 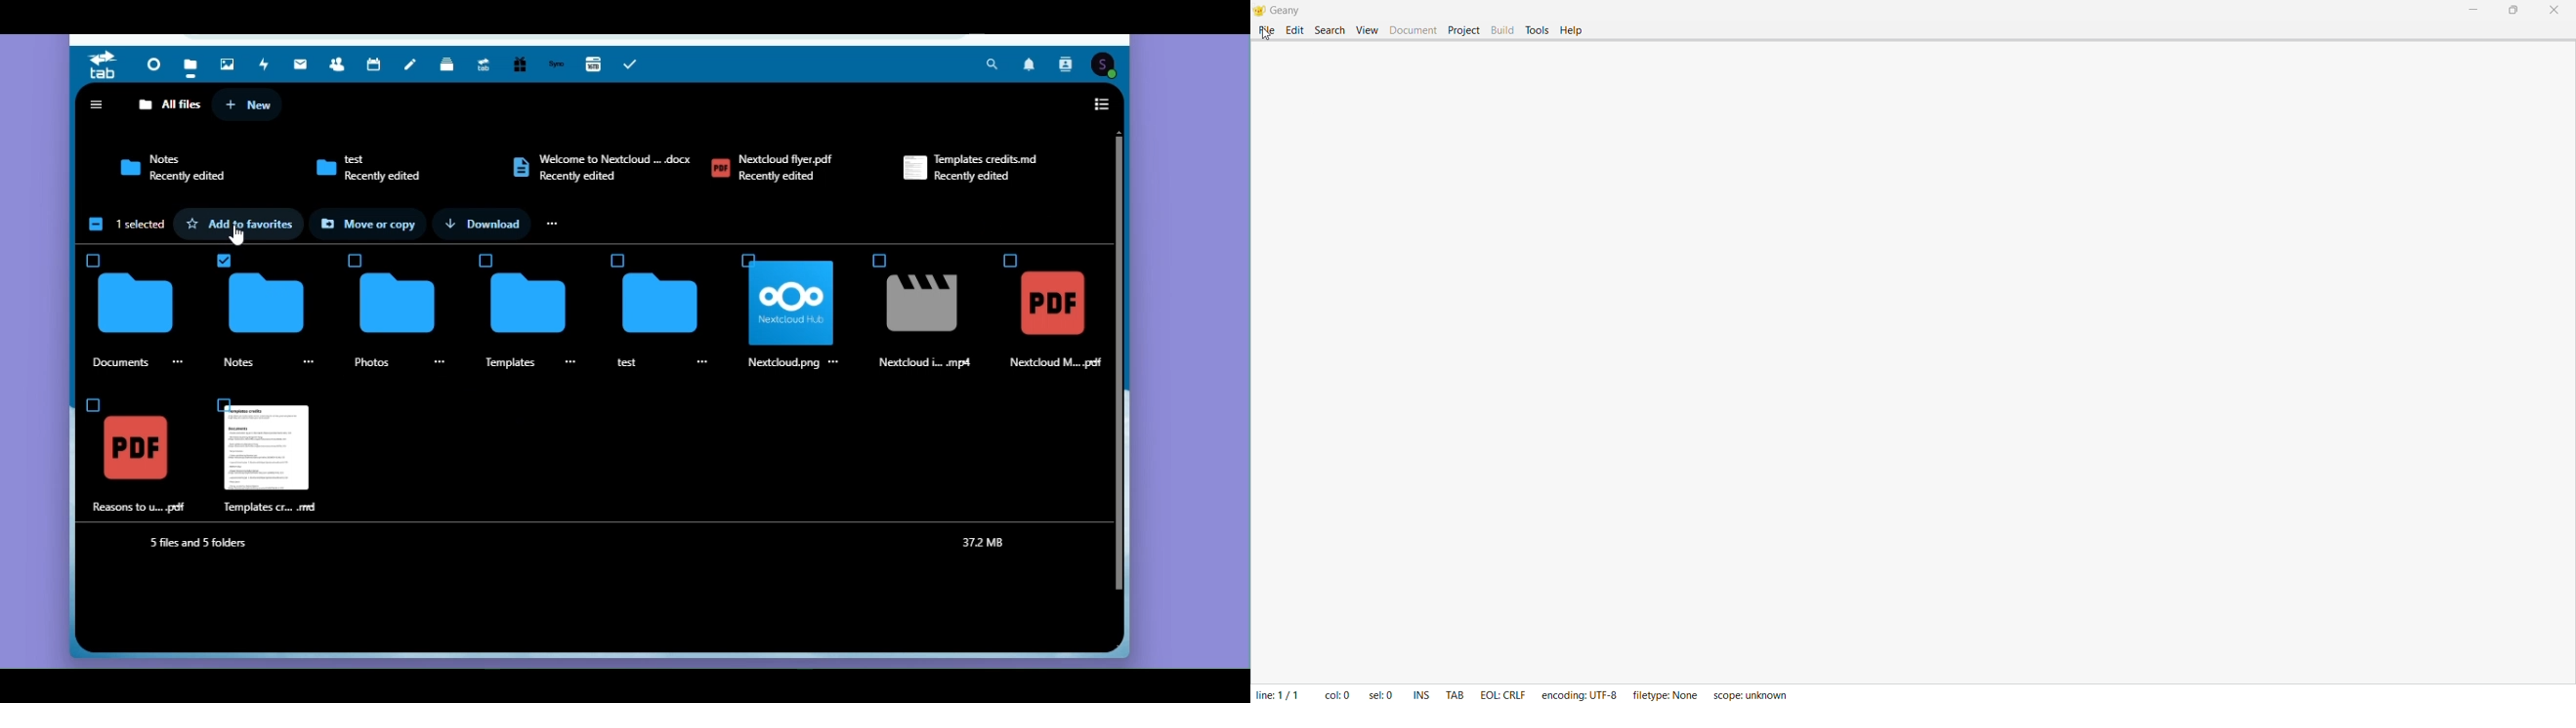 What do you see at coordinates (617, 260) in the screenshot?
I see `Check Box` at bounding box center [617, 260].